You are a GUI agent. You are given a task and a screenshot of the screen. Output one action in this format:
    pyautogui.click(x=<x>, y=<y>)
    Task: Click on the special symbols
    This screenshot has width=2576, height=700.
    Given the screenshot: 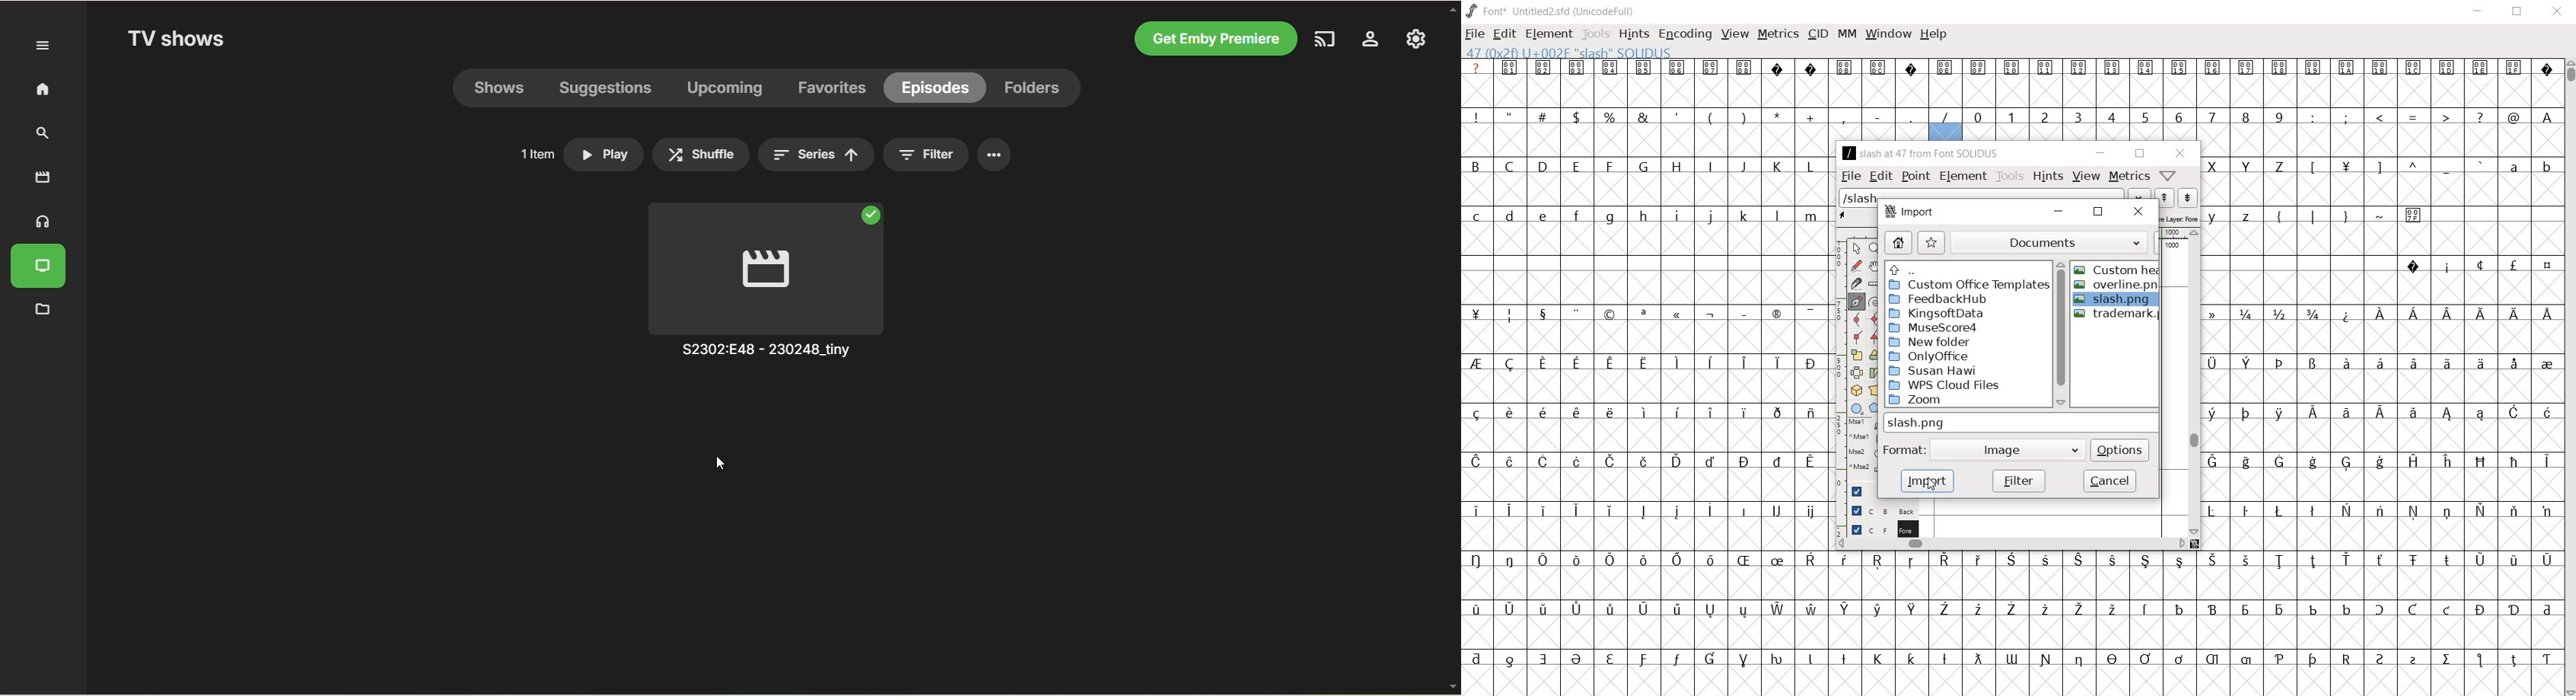 What is the action you would take?
    pyautogui.click(x=2473, y=265)
    